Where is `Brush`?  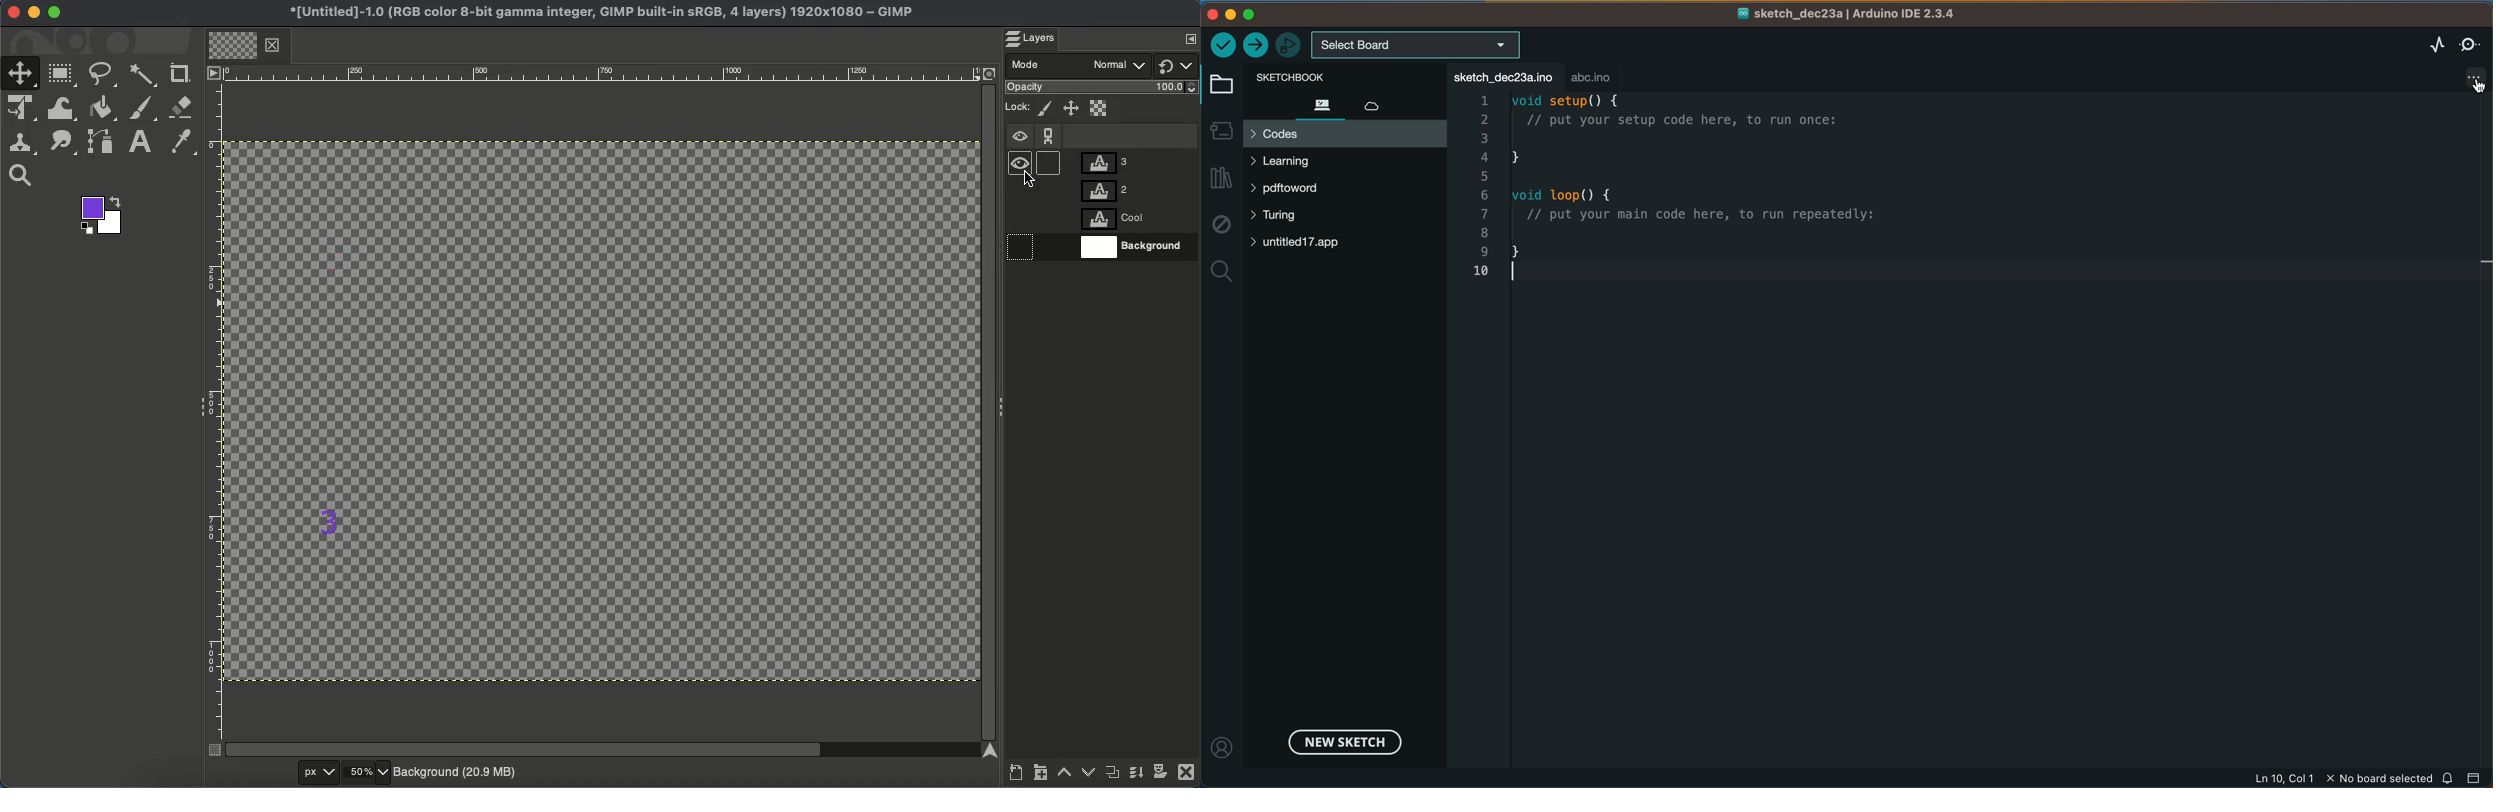
Brush is located at coordinates (143, 109).